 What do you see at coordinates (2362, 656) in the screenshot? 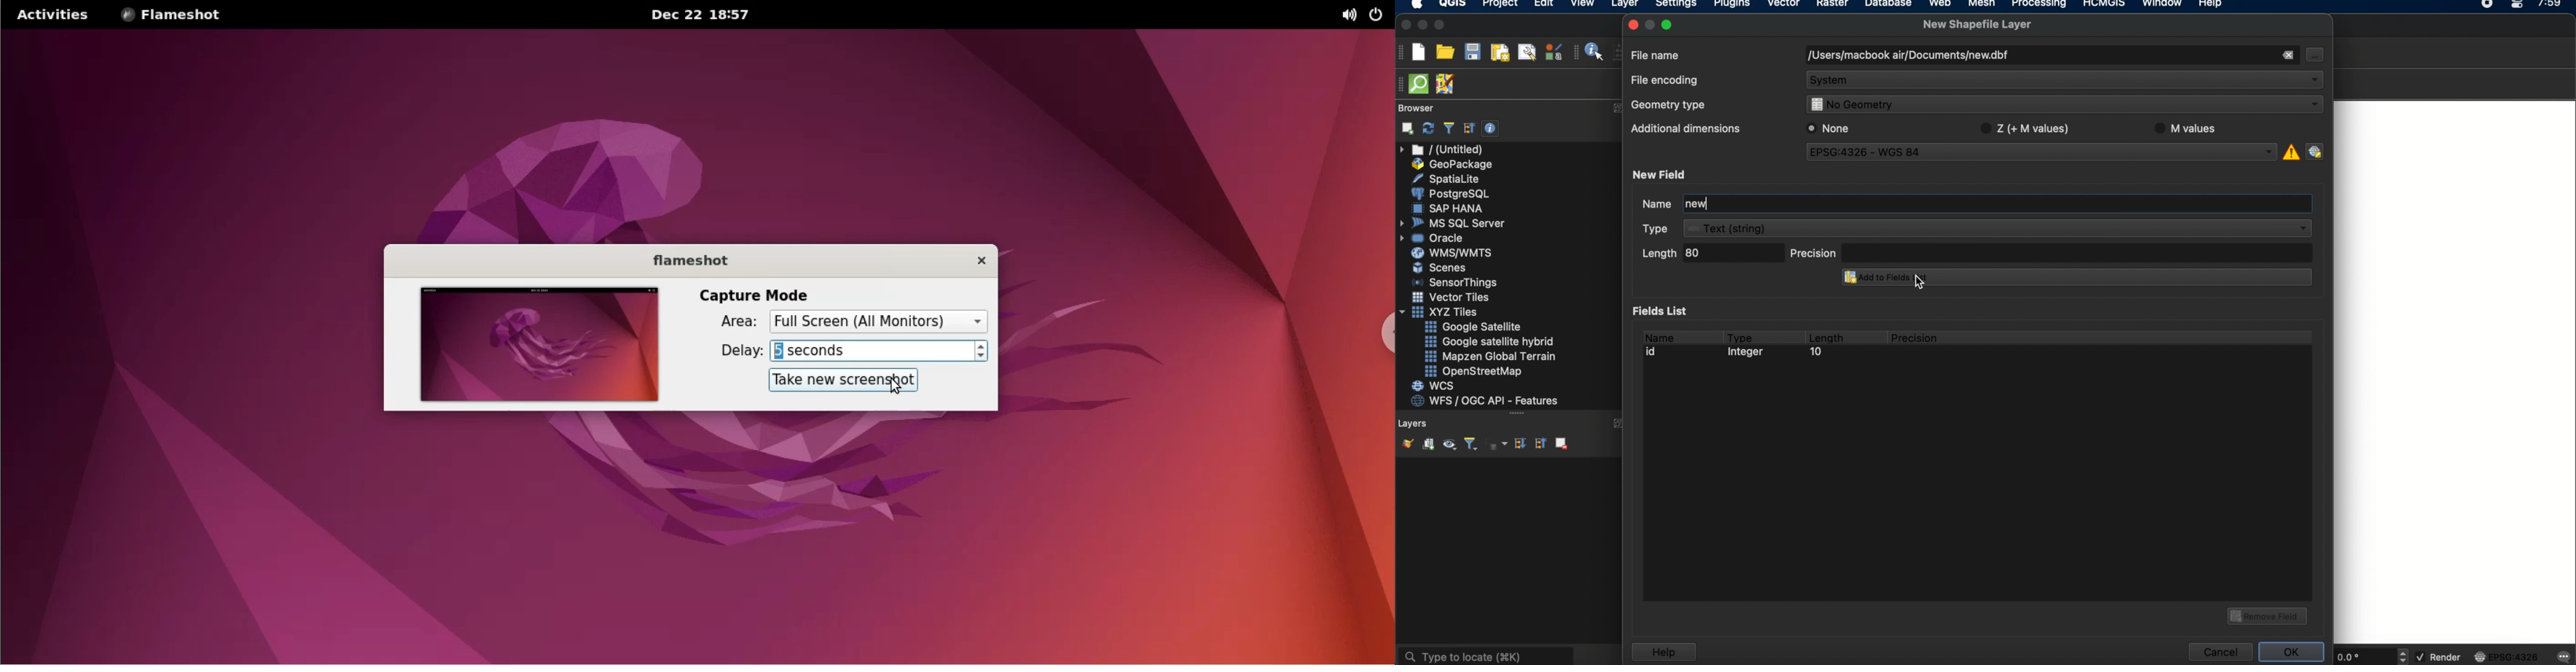
I see `degree` at bounding box center [2362, 656].